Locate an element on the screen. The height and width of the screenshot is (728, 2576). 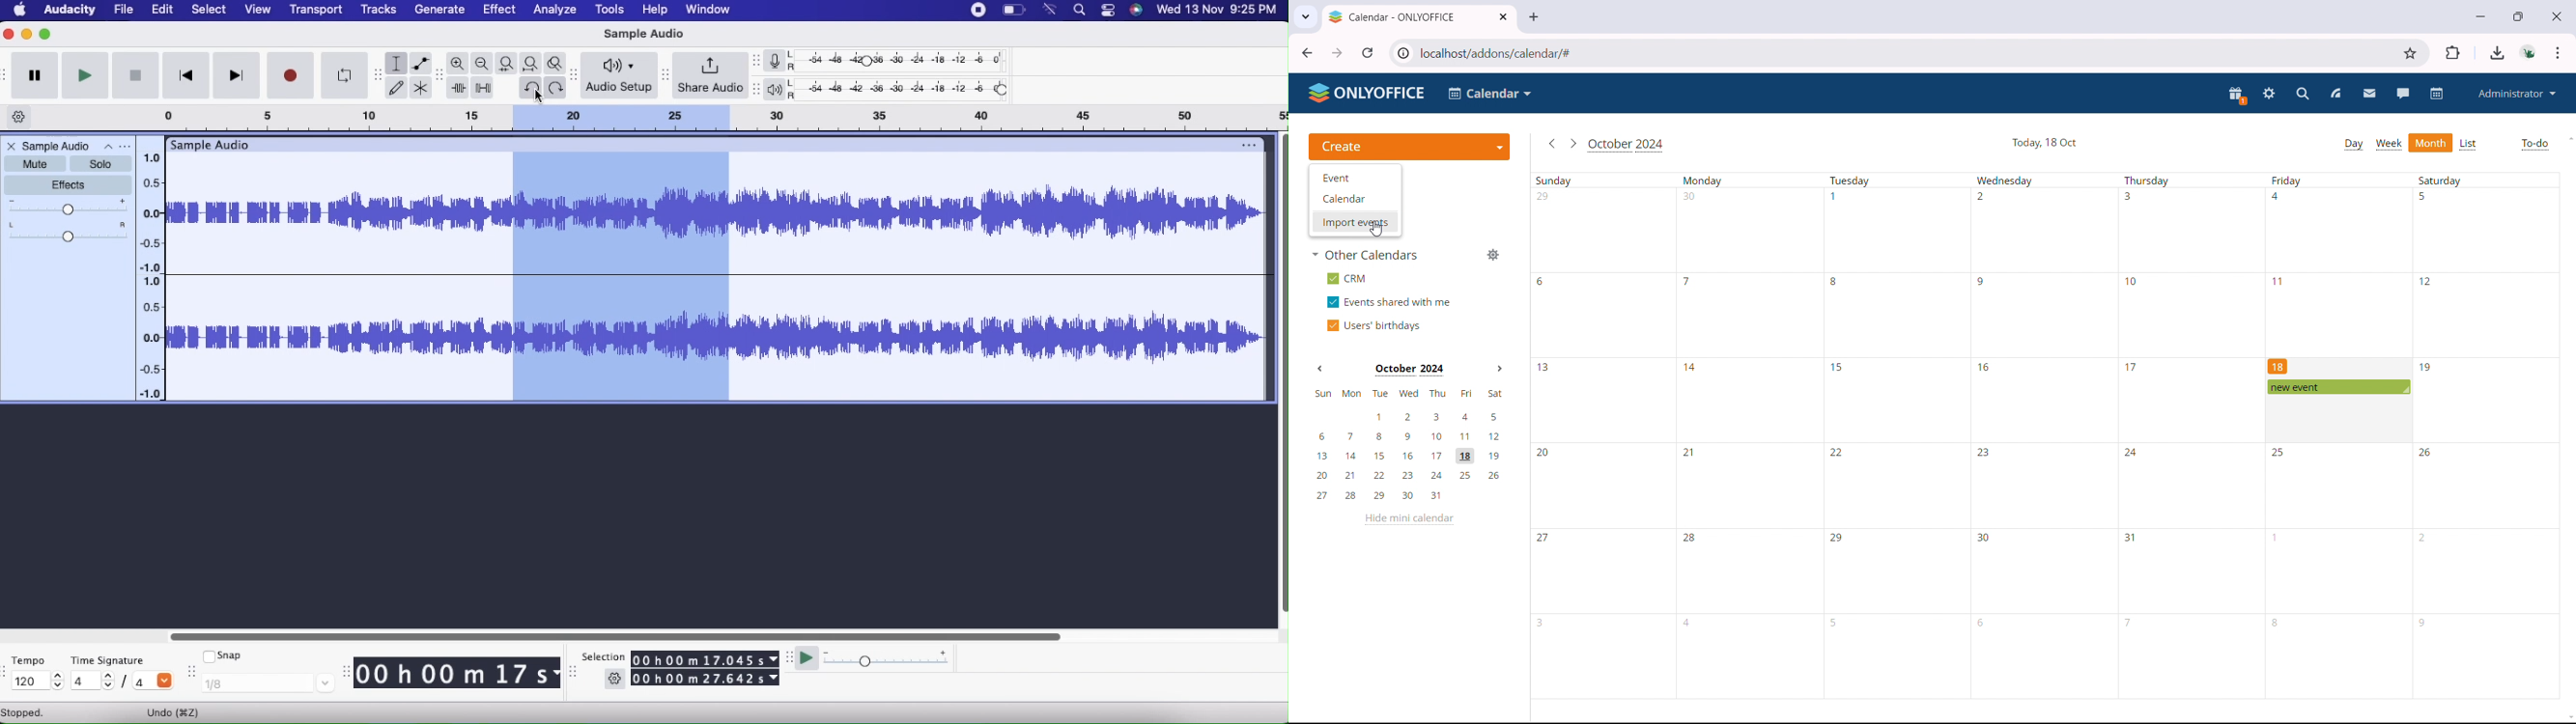
120 is located at coordinates (37, 682).